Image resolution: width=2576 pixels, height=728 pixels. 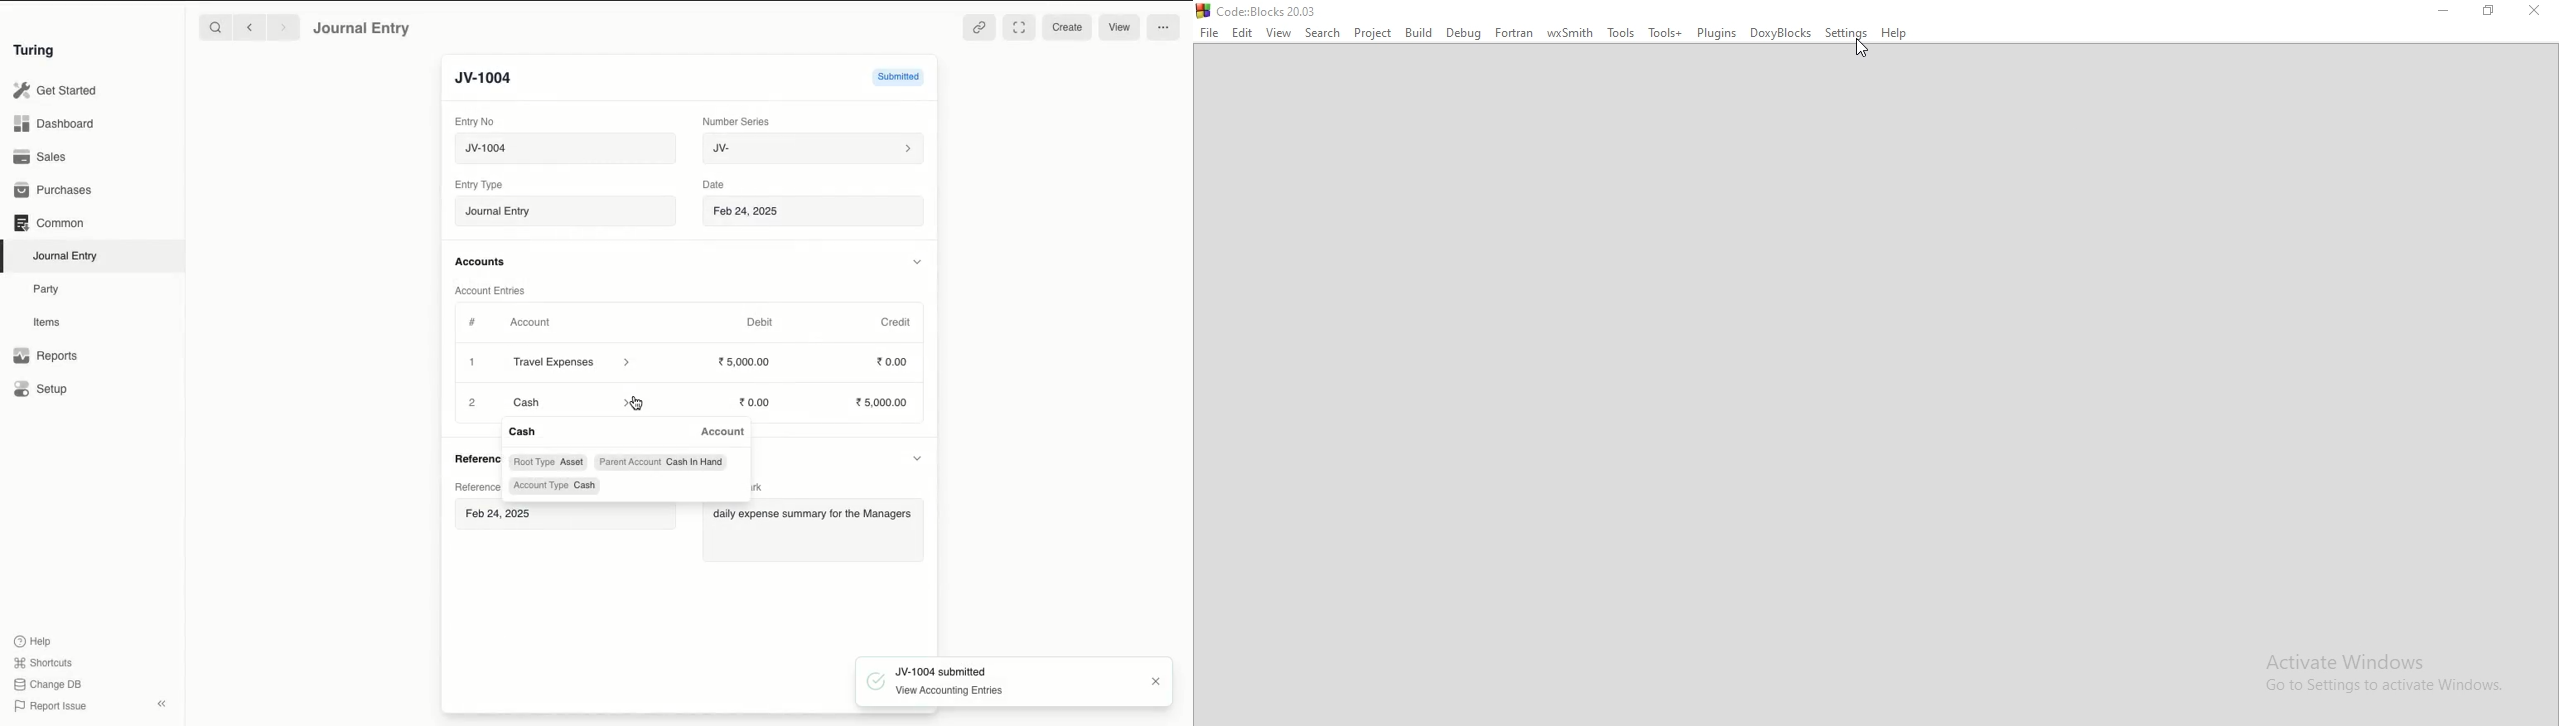 I want to click on Backward, so click(x=249, y=27).